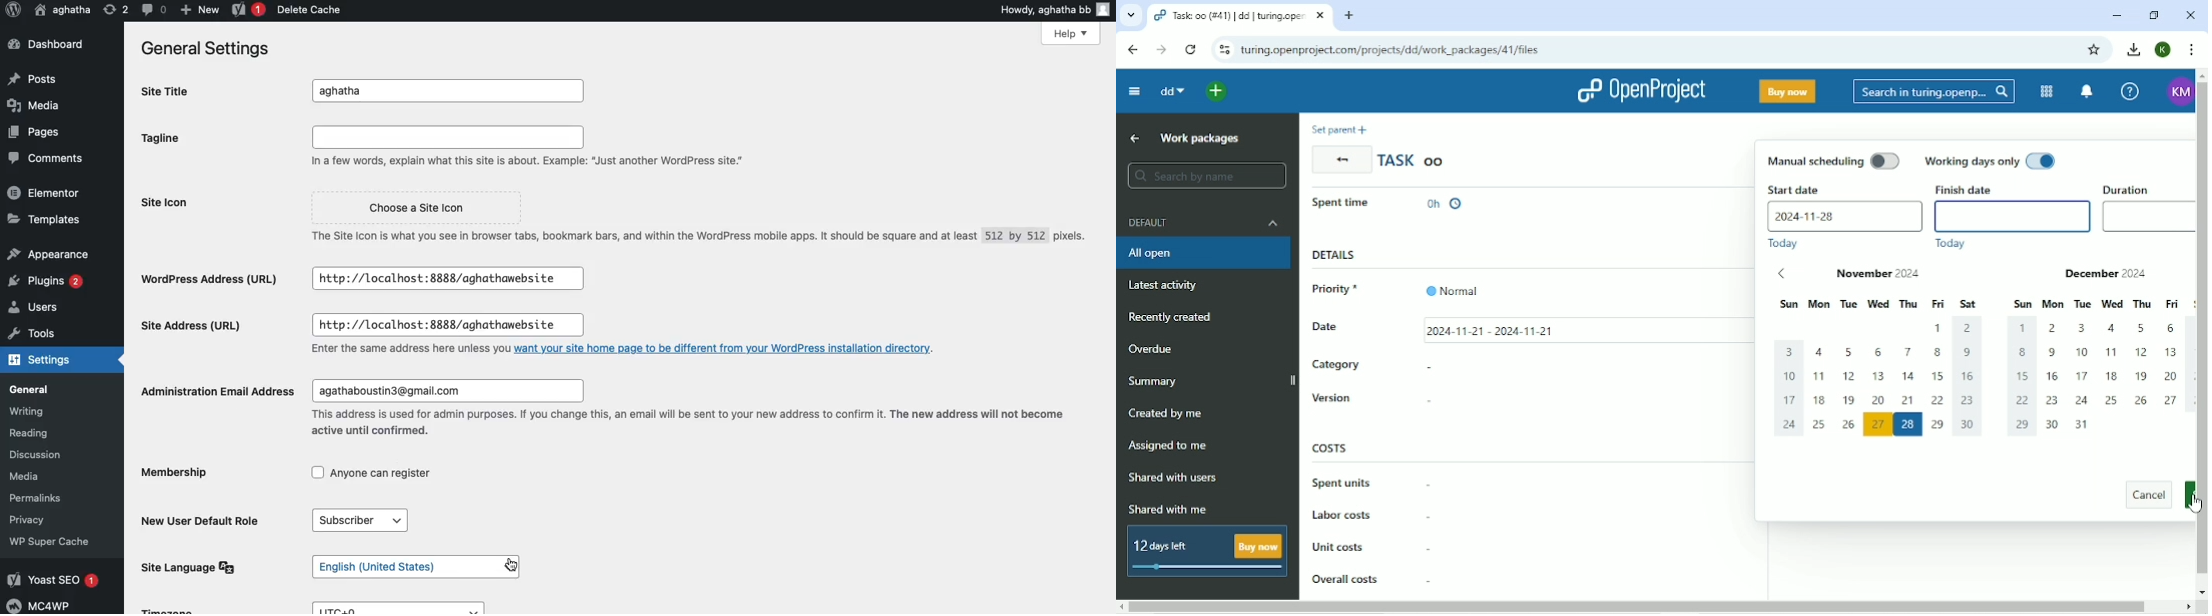 This screenshot has height=616, width=2212. Describe the element at coordinates (29, 334) in the screenshot. I see `Tools` at that location.